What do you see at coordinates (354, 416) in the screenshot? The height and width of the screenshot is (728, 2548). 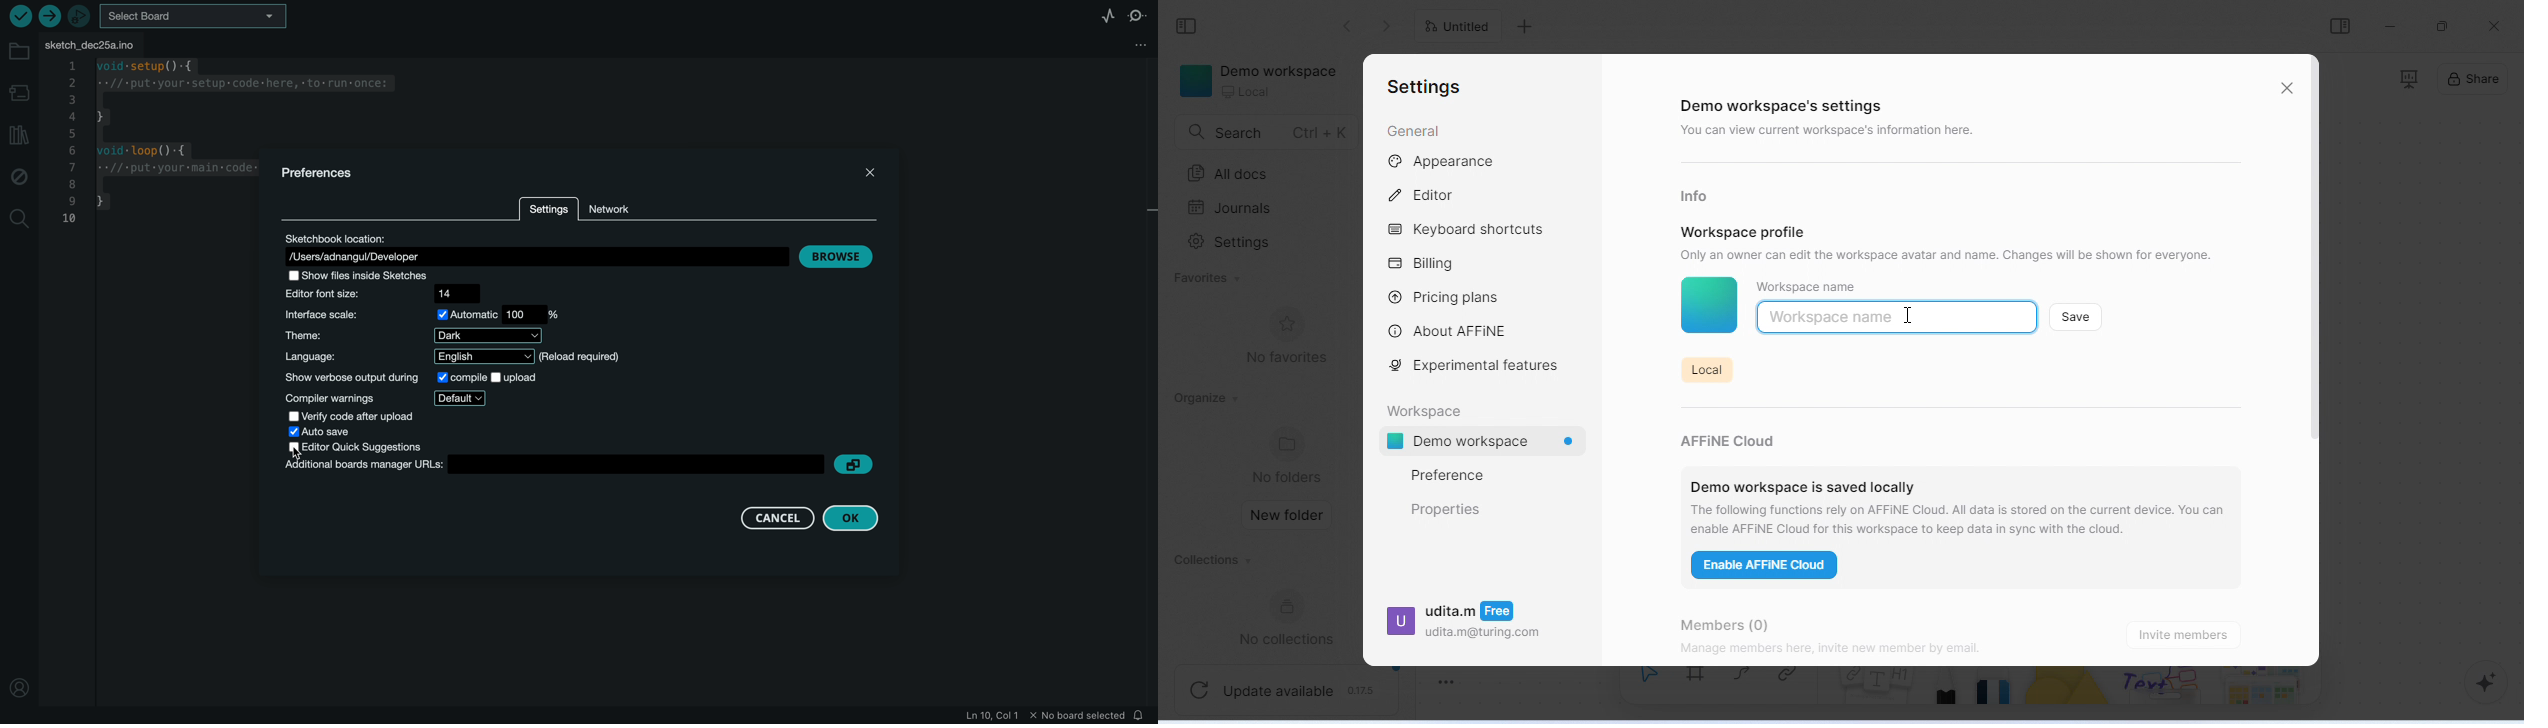 I see `verify  code` at bounding box center [354, 416].